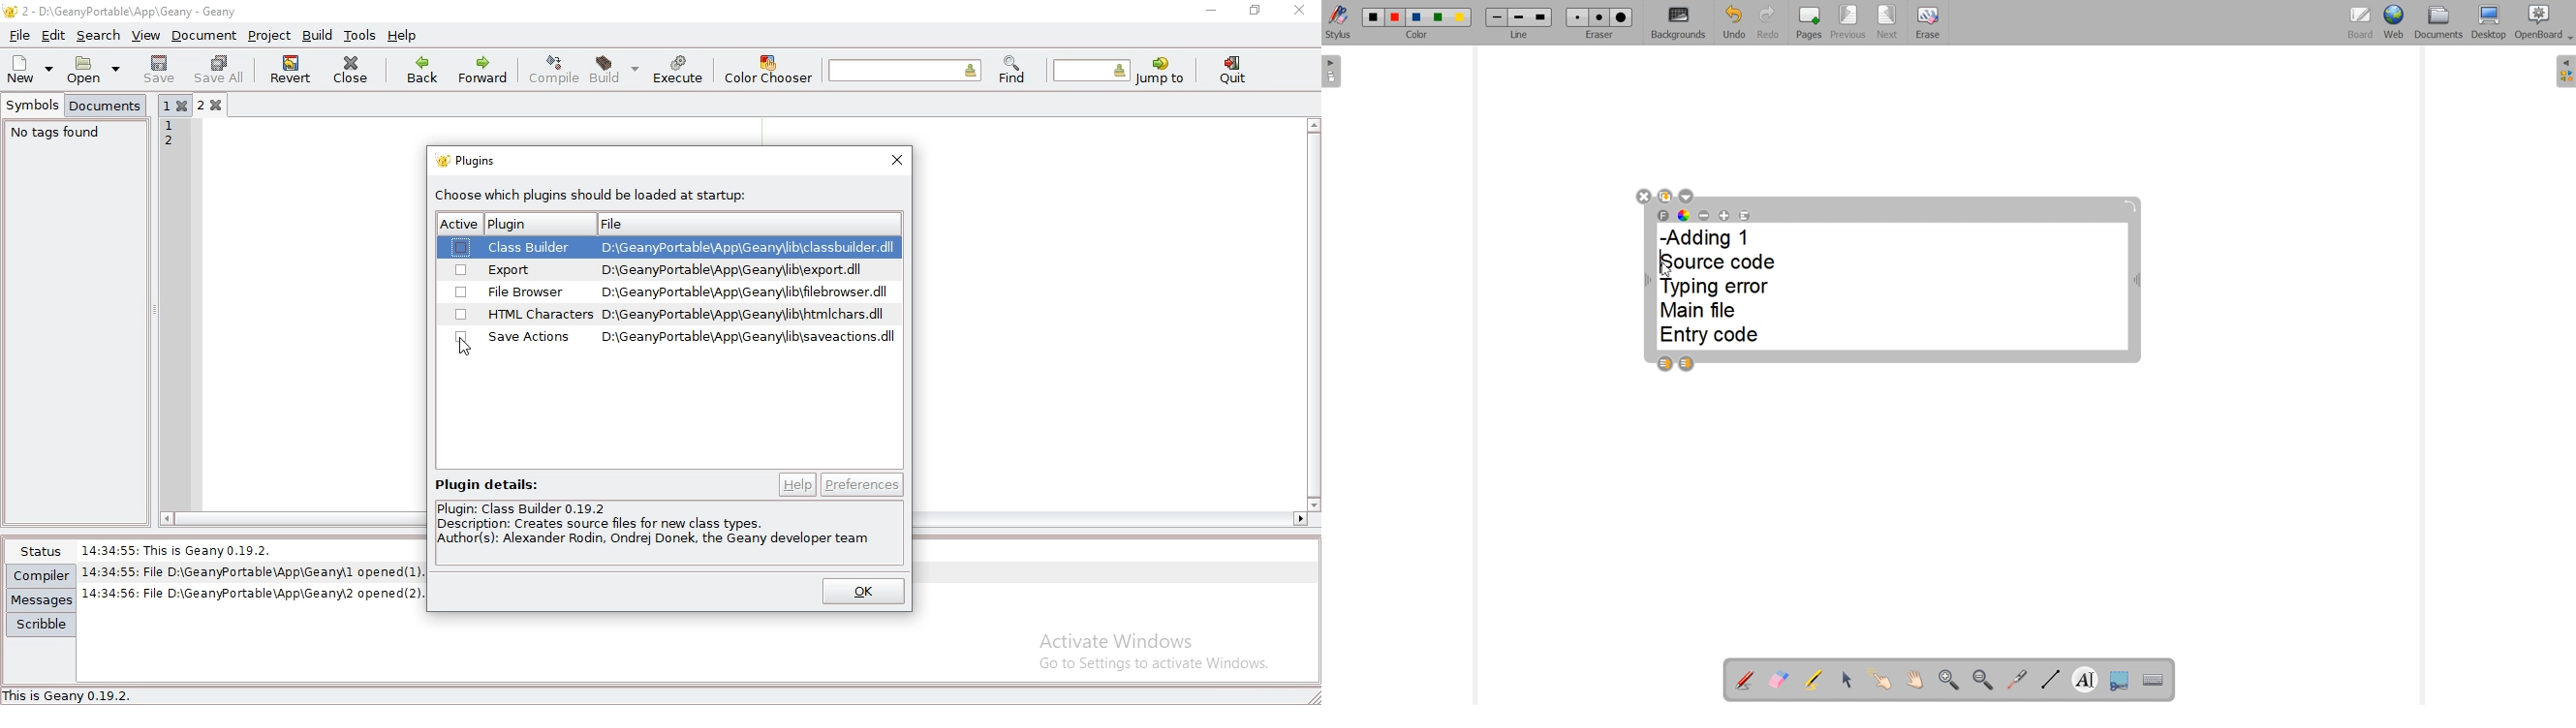 The width and height of the screenshot is (2576, 728). Describe the element at coordinates (2119, 679) in the screenshot. I see `Capture part of the screen` at that location.